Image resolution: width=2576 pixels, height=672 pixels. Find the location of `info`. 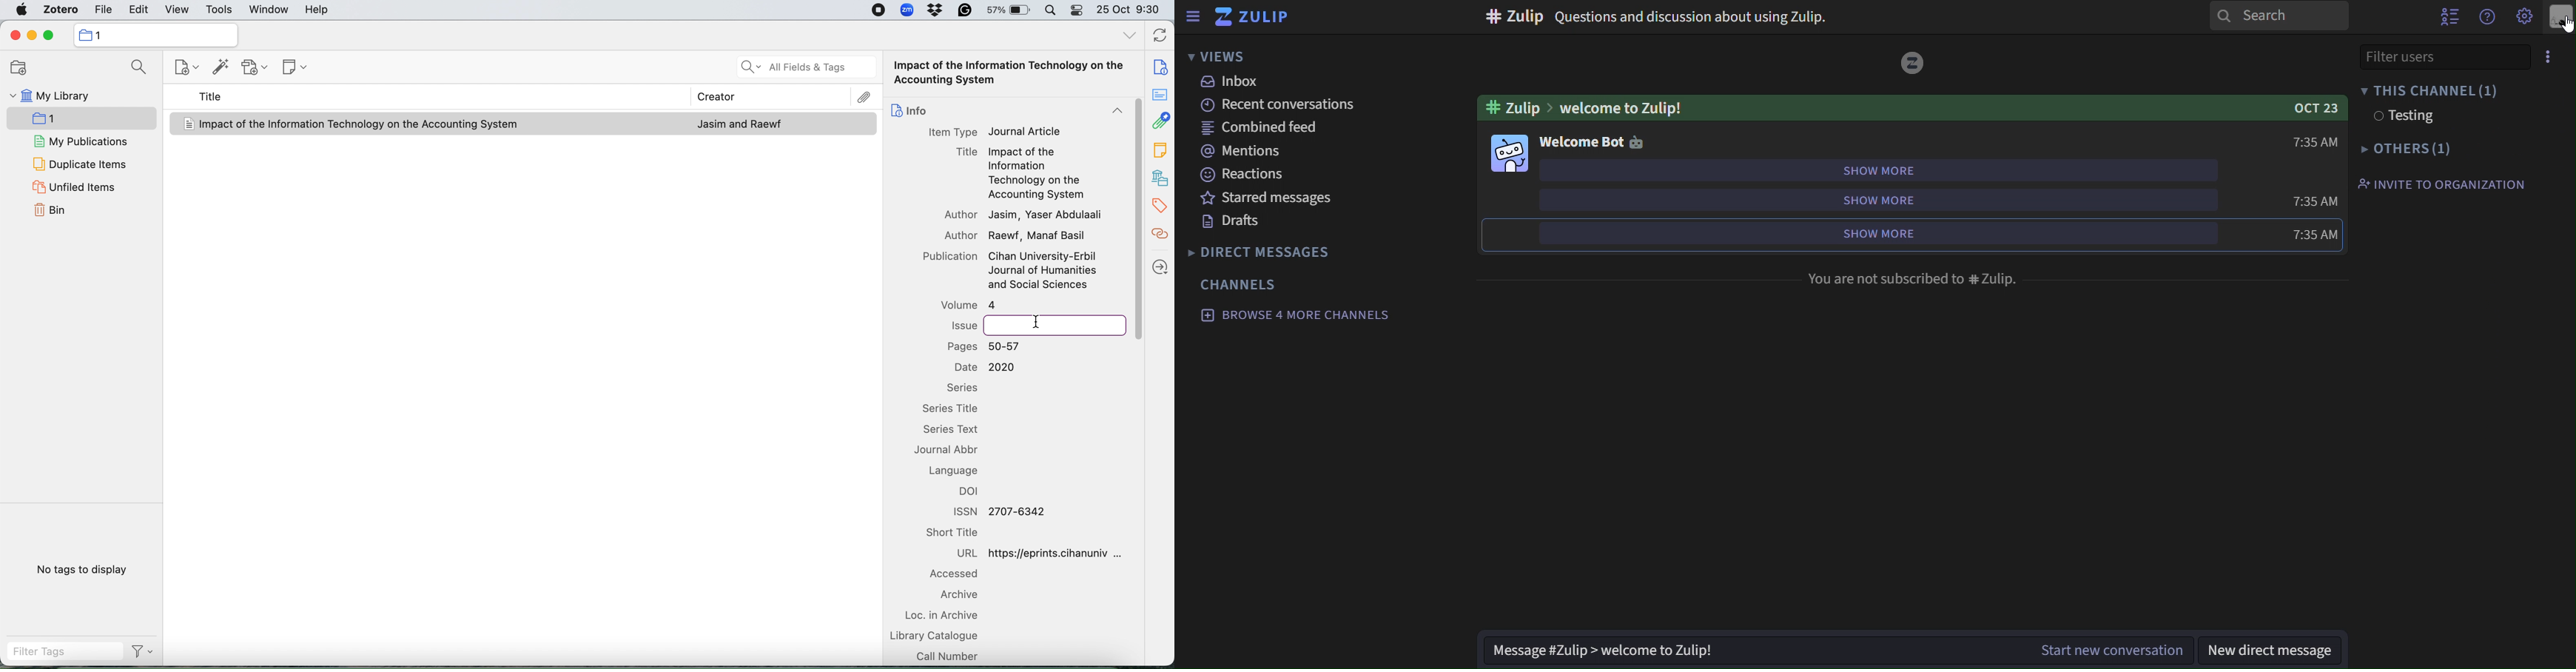

info is located at coordinates (1156, 64).